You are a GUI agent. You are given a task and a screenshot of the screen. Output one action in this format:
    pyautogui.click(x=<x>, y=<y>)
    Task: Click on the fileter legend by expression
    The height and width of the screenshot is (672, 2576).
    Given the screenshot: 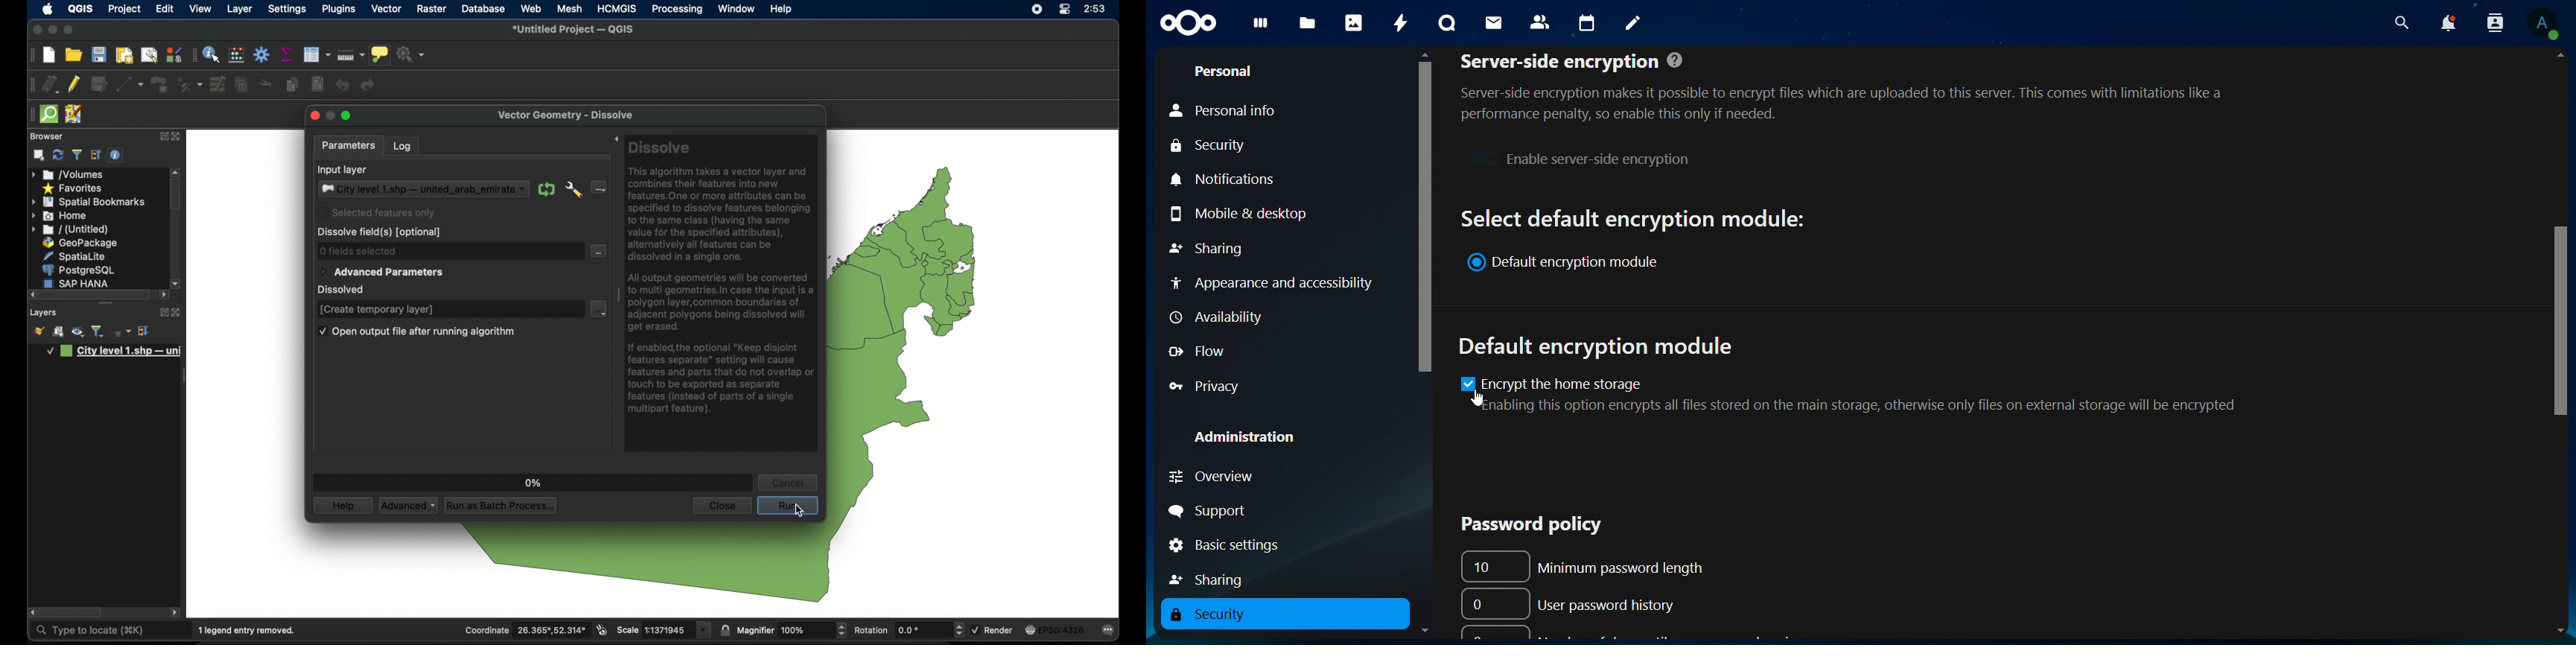 What is the action you would take?
    pyautogui.click(x=122, y=332)
    